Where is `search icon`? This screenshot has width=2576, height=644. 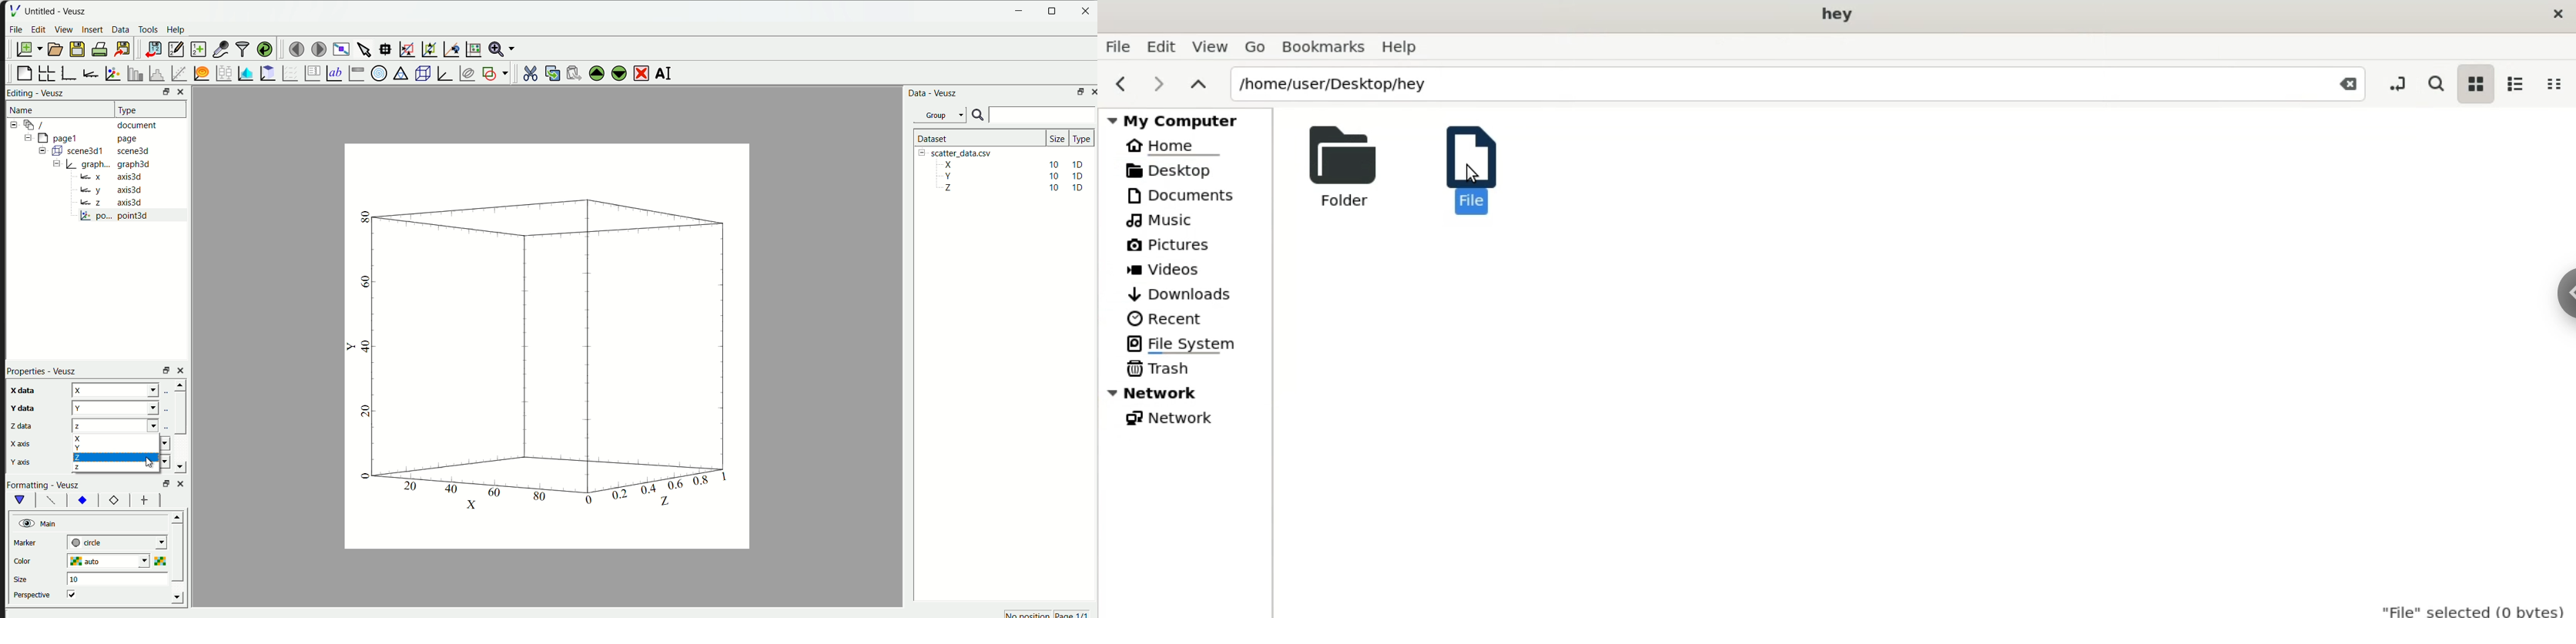
search icon is located at coordinates (978, 115).